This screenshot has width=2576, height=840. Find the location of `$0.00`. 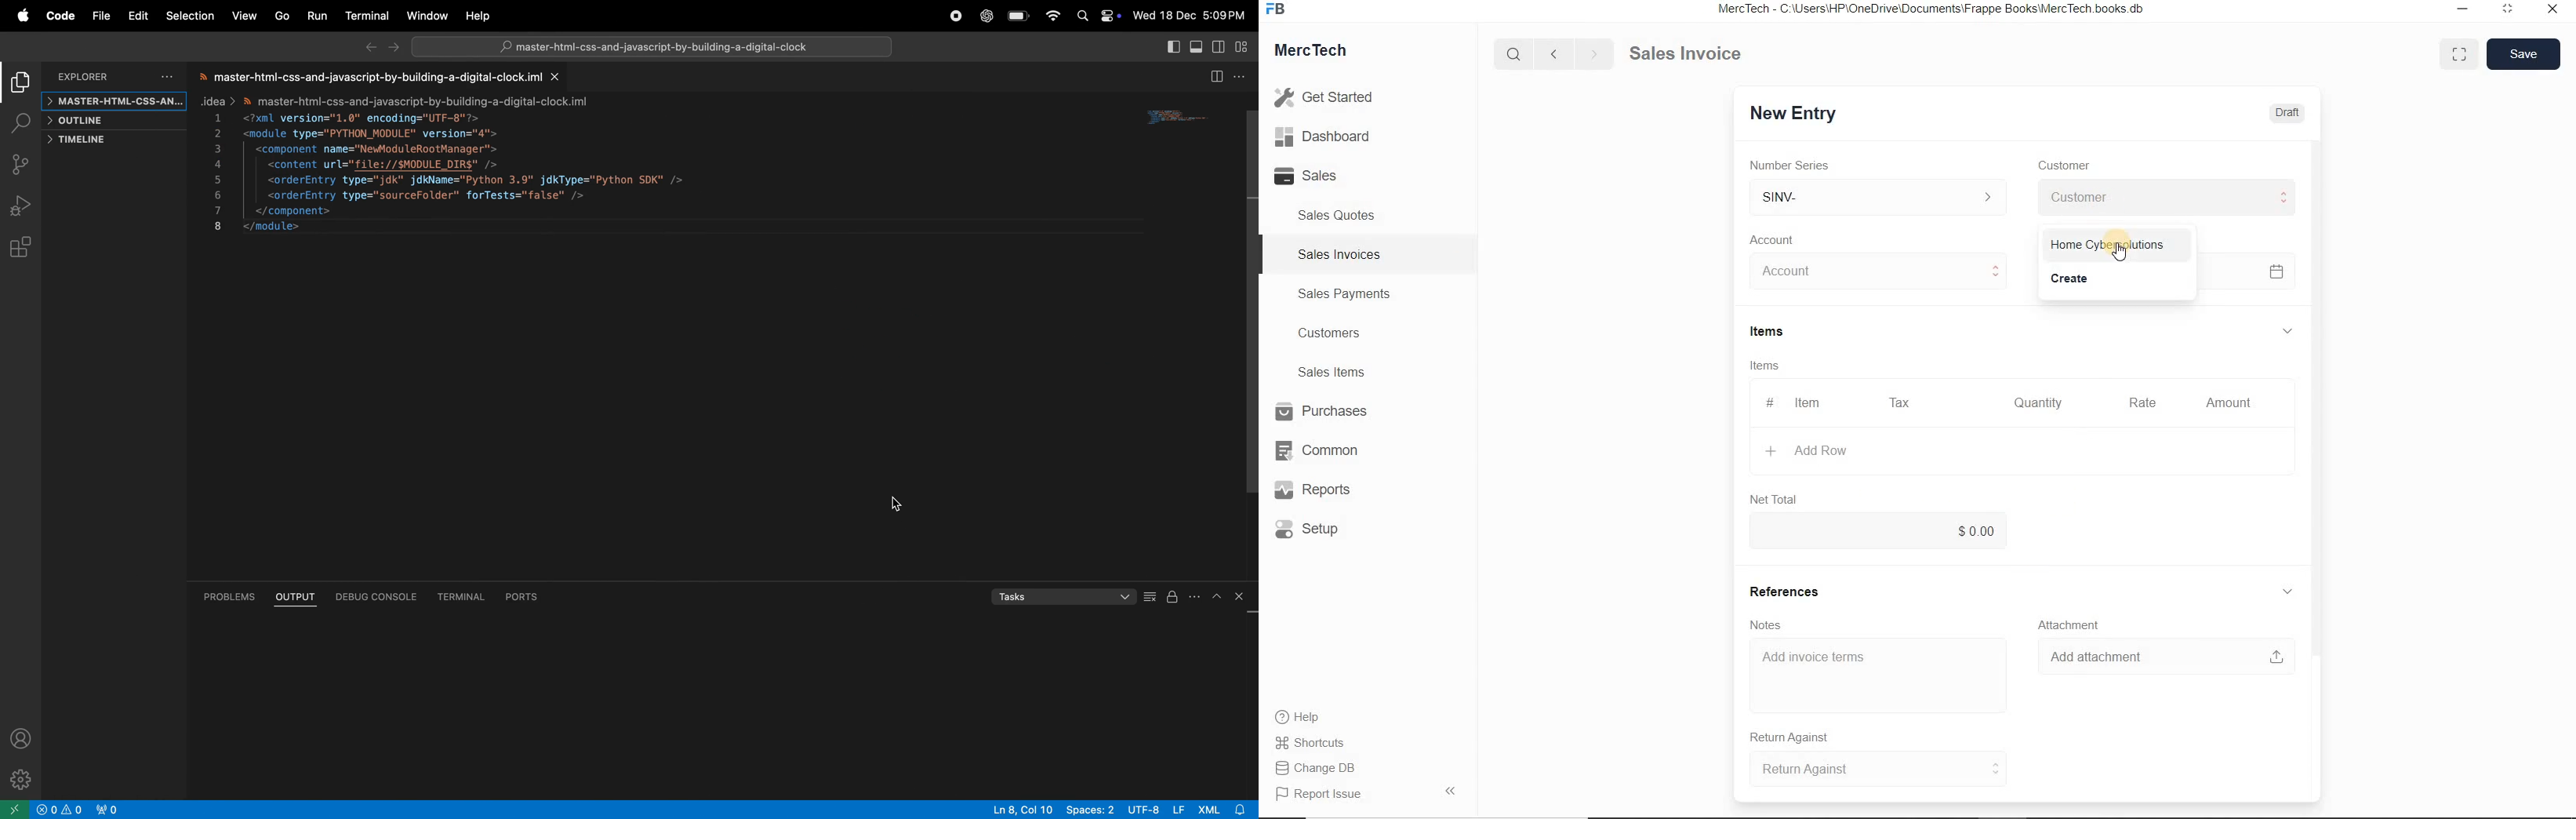

$0.00 is located at coordinates (1879, 529).